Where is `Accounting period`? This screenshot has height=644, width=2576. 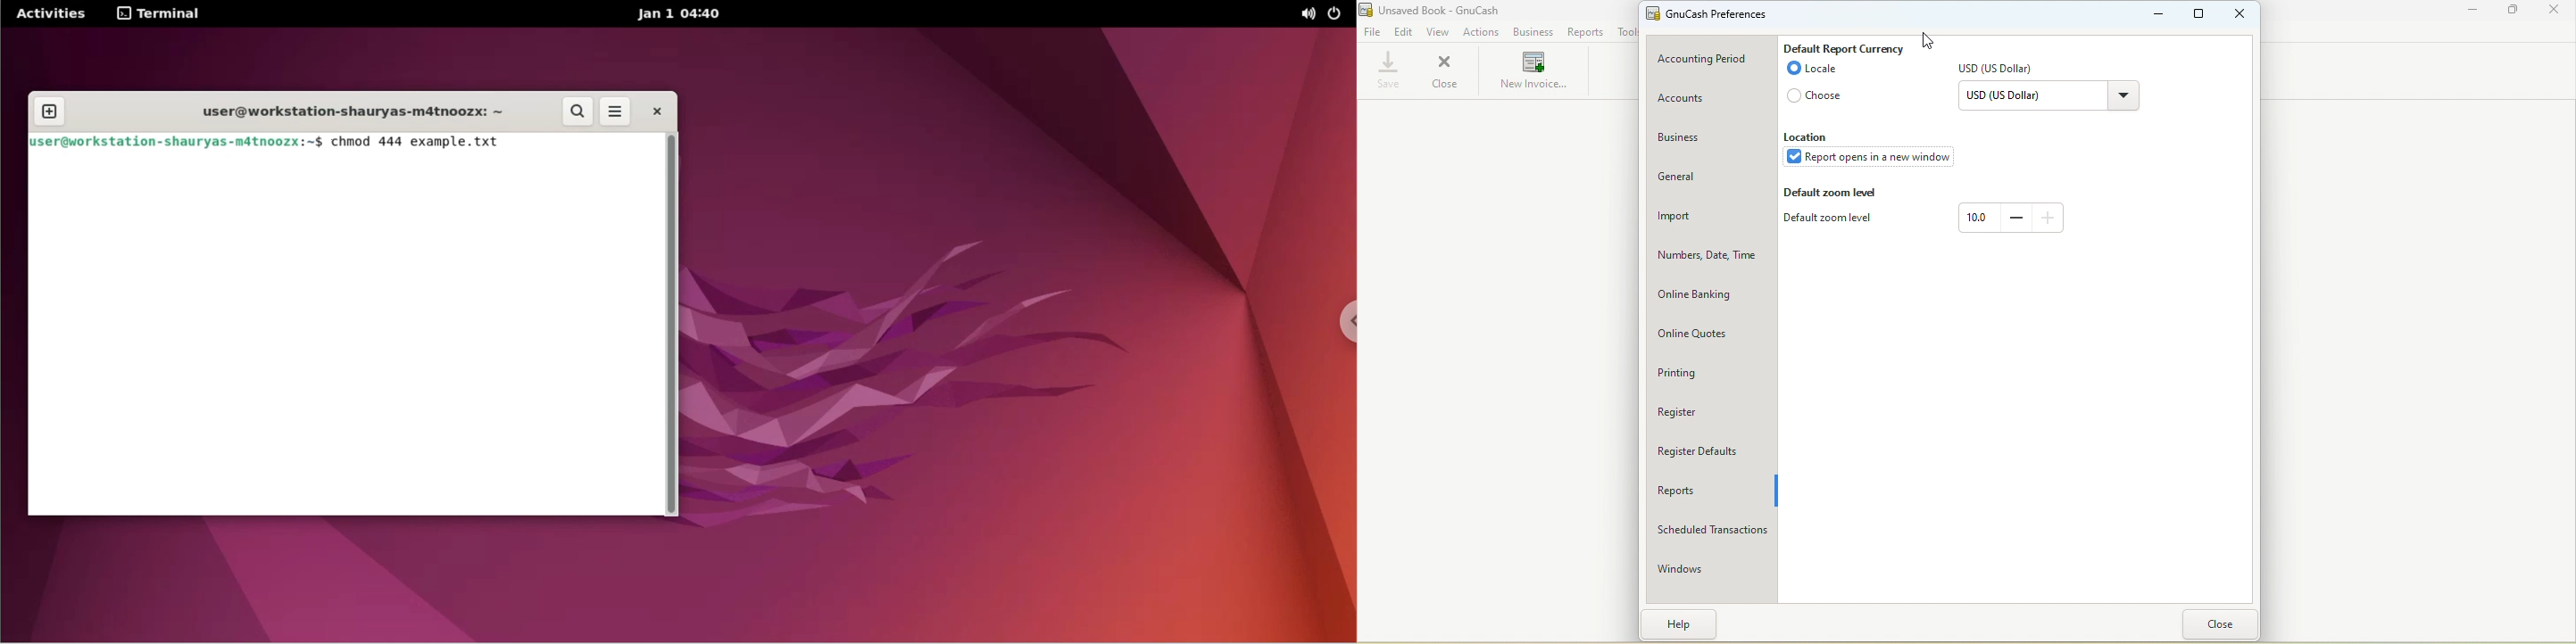
Accounting period is located at coordinates (1715, 60).